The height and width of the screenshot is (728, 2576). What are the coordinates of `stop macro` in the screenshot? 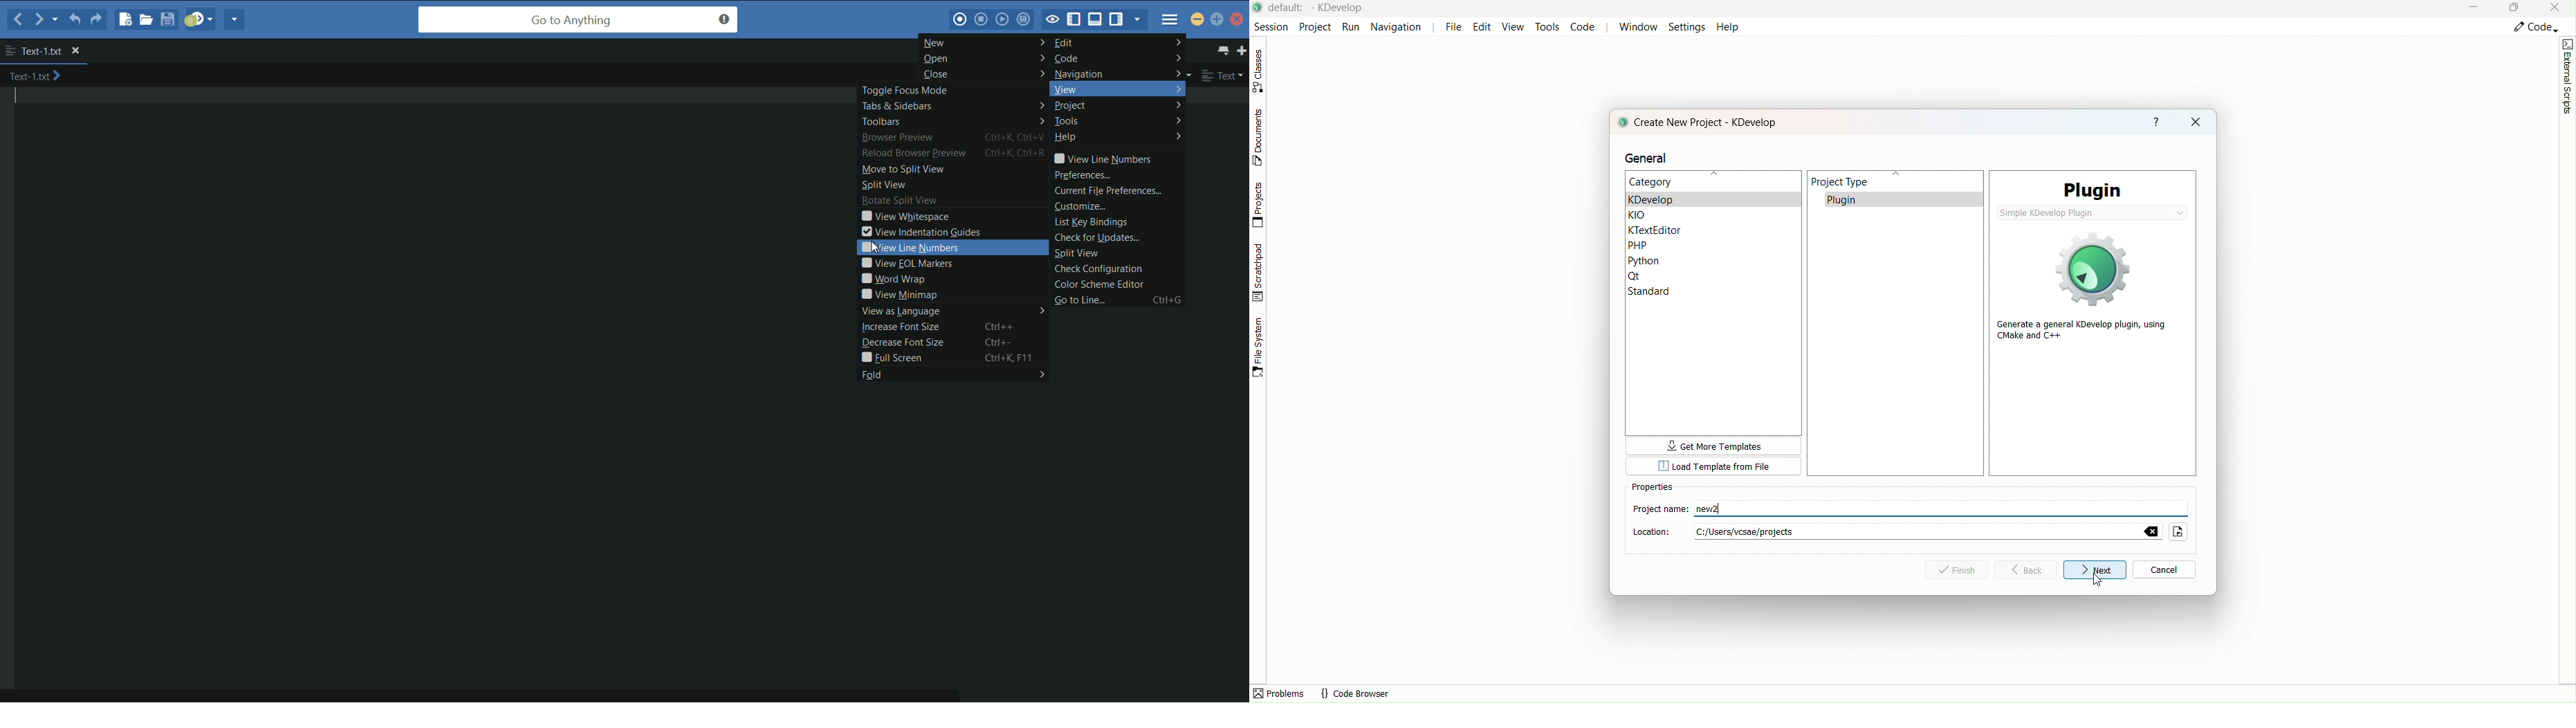 It's located at (981, 21).